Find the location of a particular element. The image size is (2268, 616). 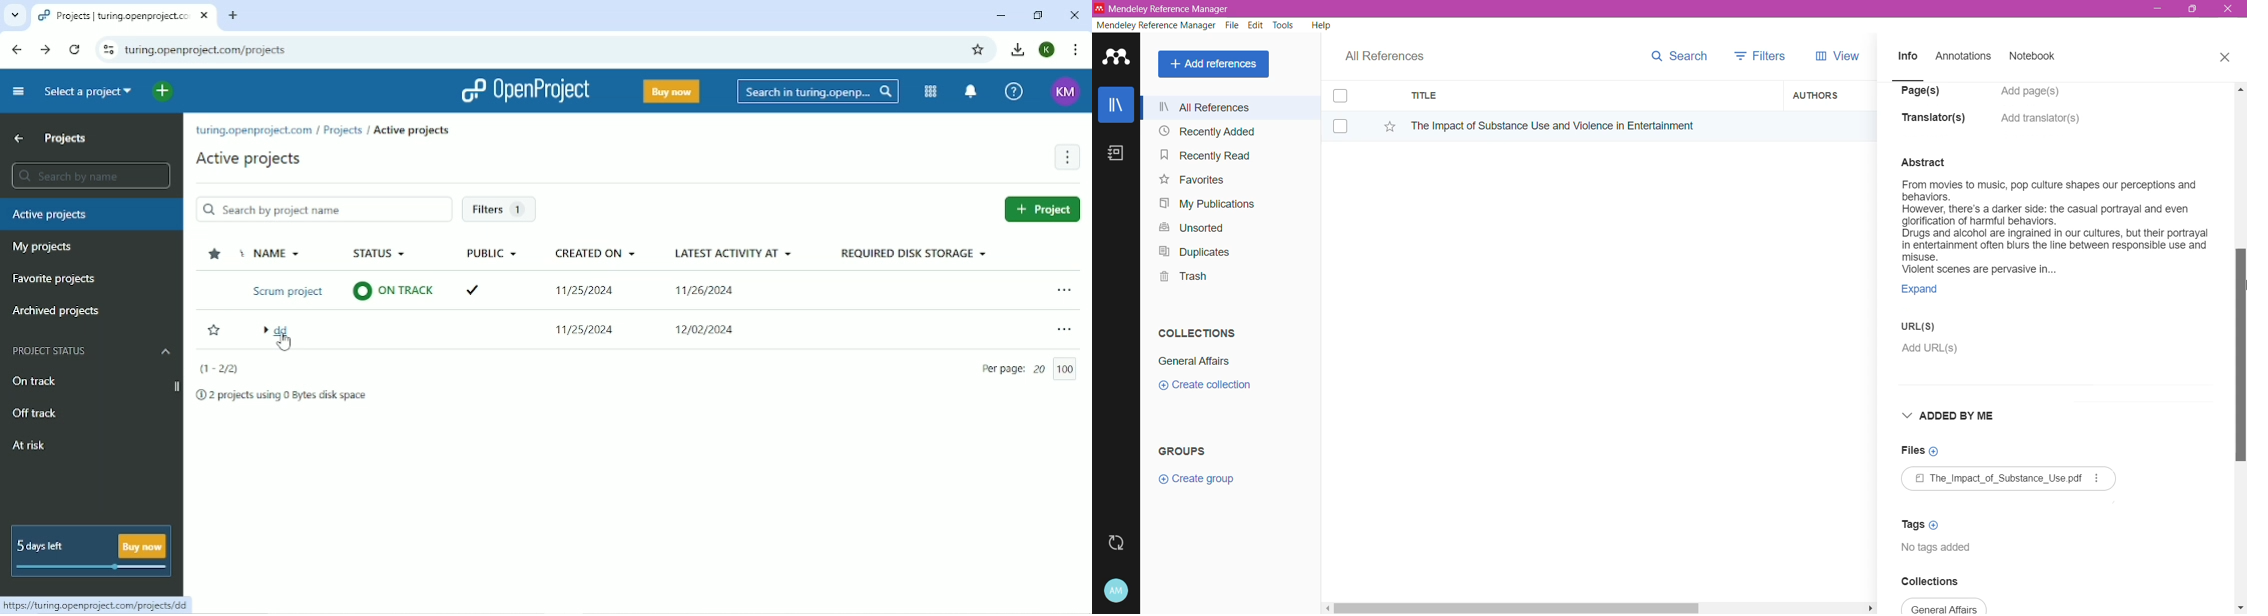

Select a project is located at coordinates (89, 92).